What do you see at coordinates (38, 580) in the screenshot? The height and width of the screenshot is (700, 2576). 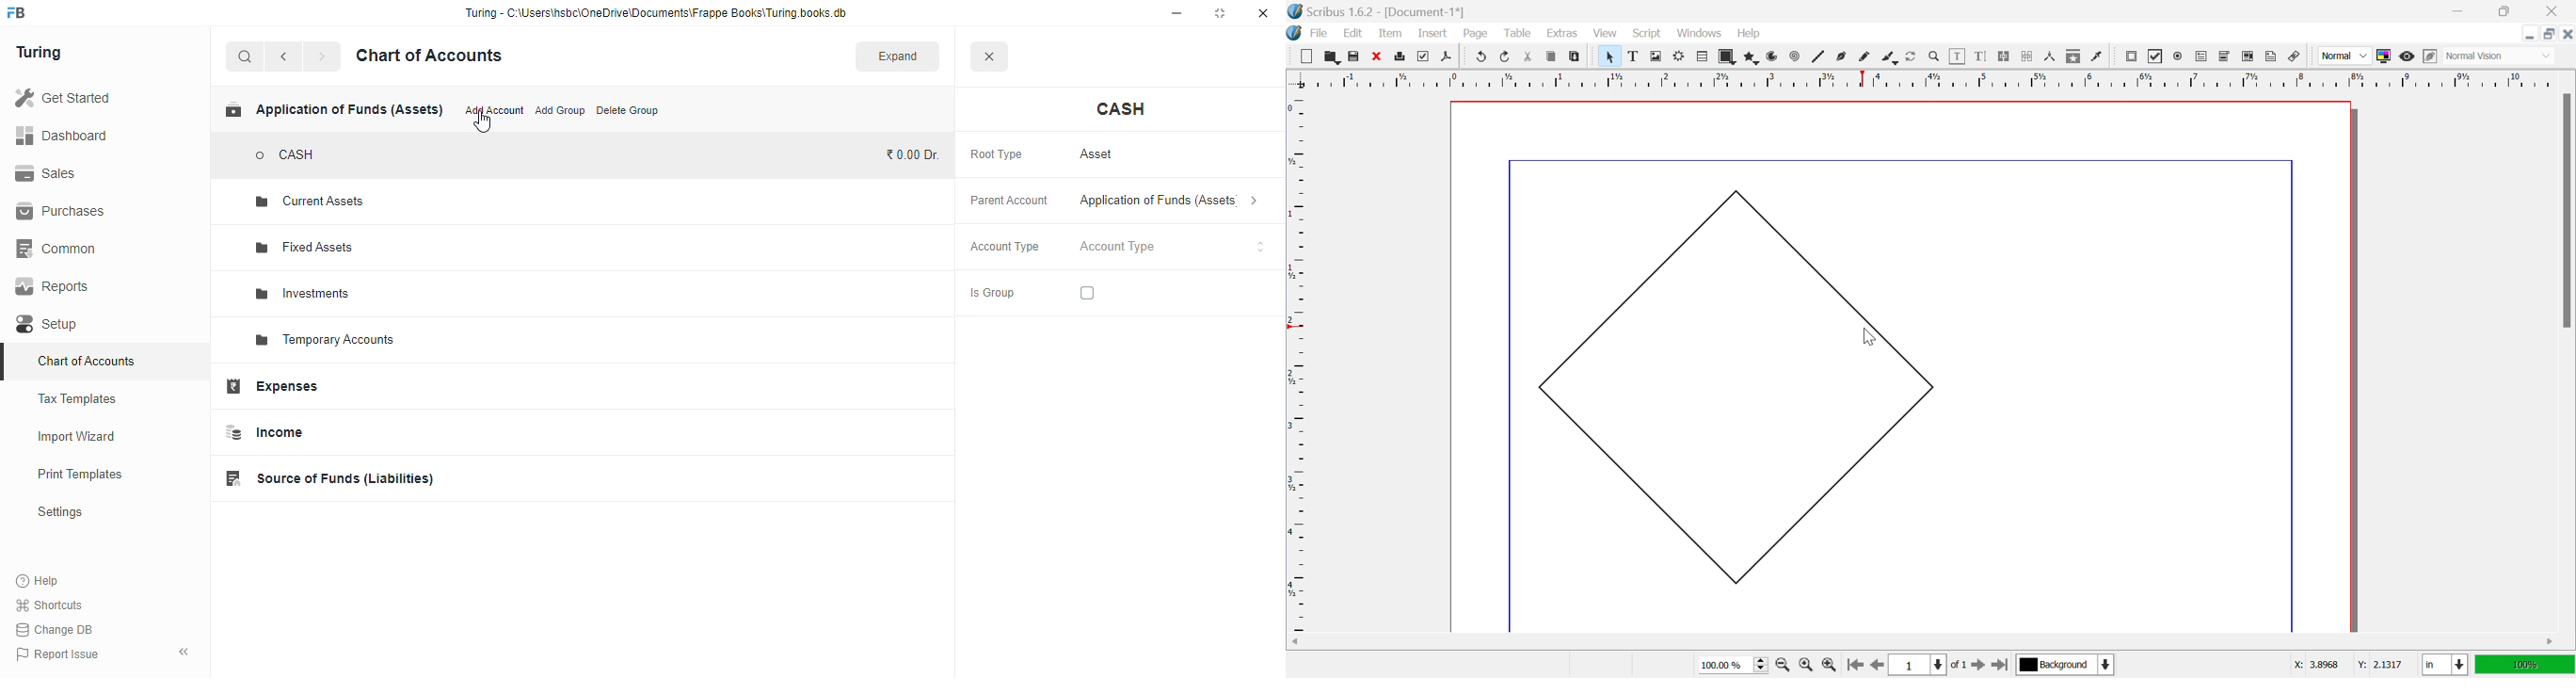 I see `help` at bounding box center [38, 580].